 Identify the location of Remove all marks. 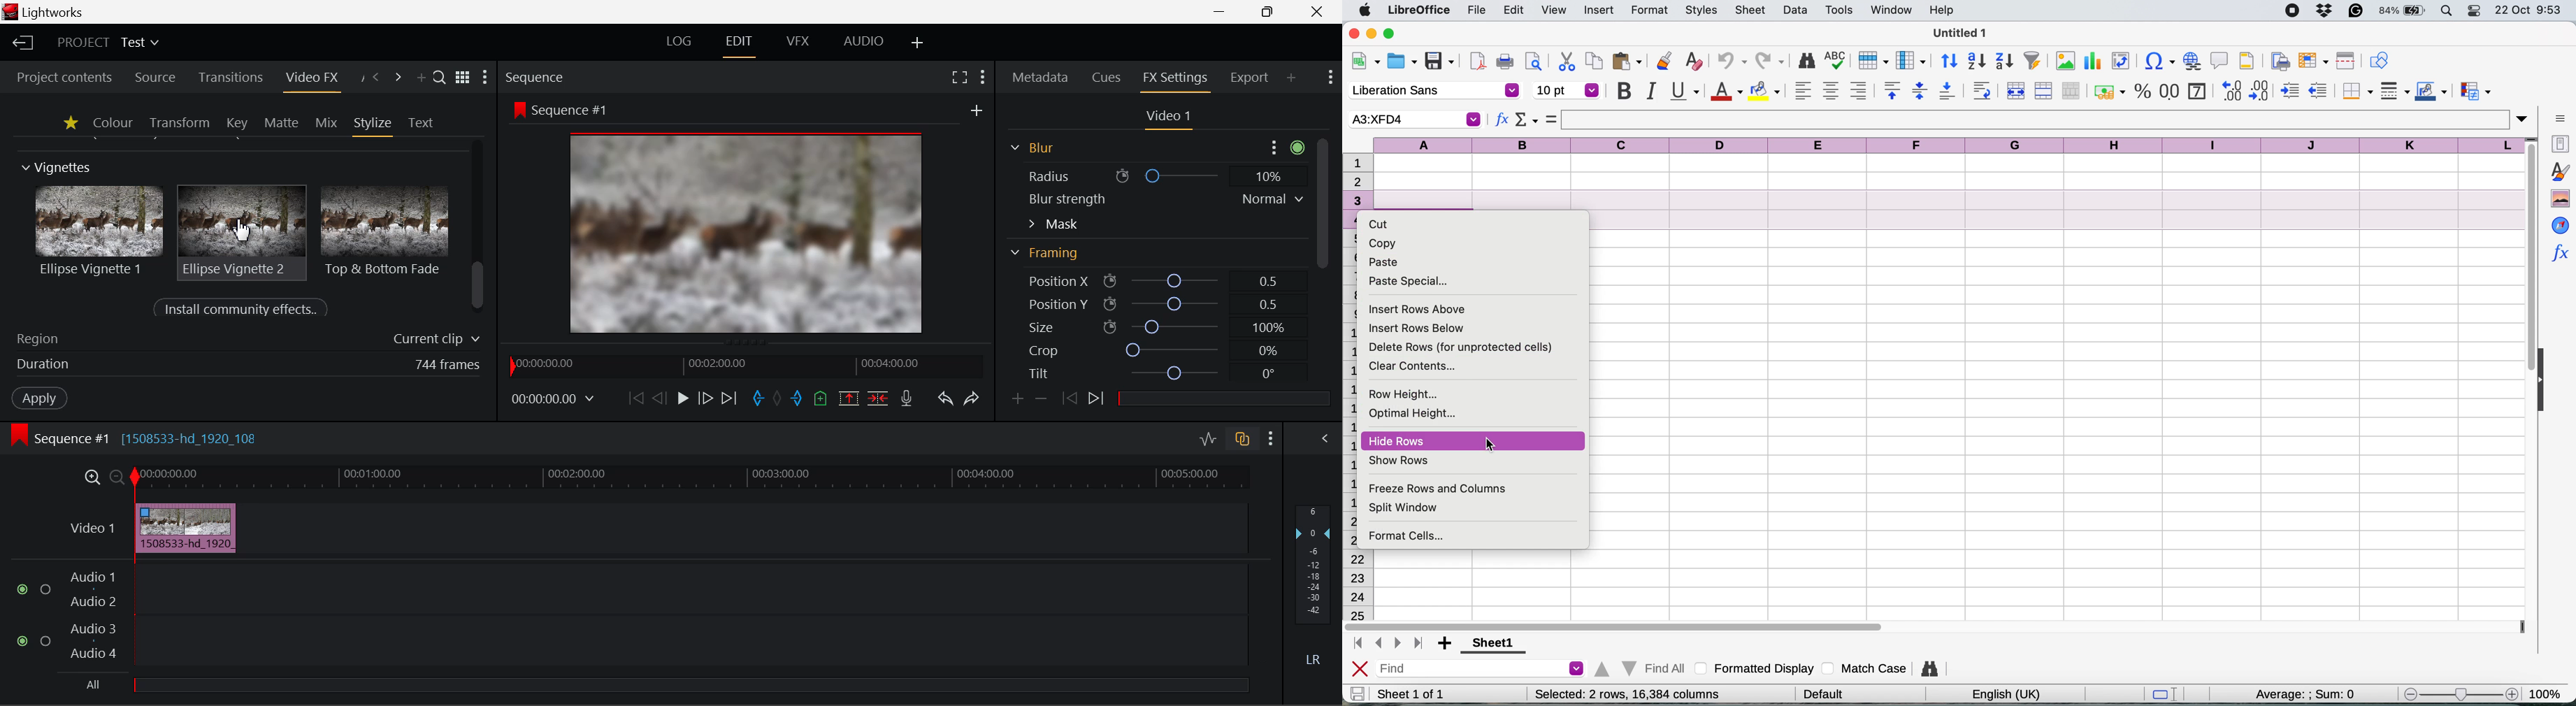
(777, 396).